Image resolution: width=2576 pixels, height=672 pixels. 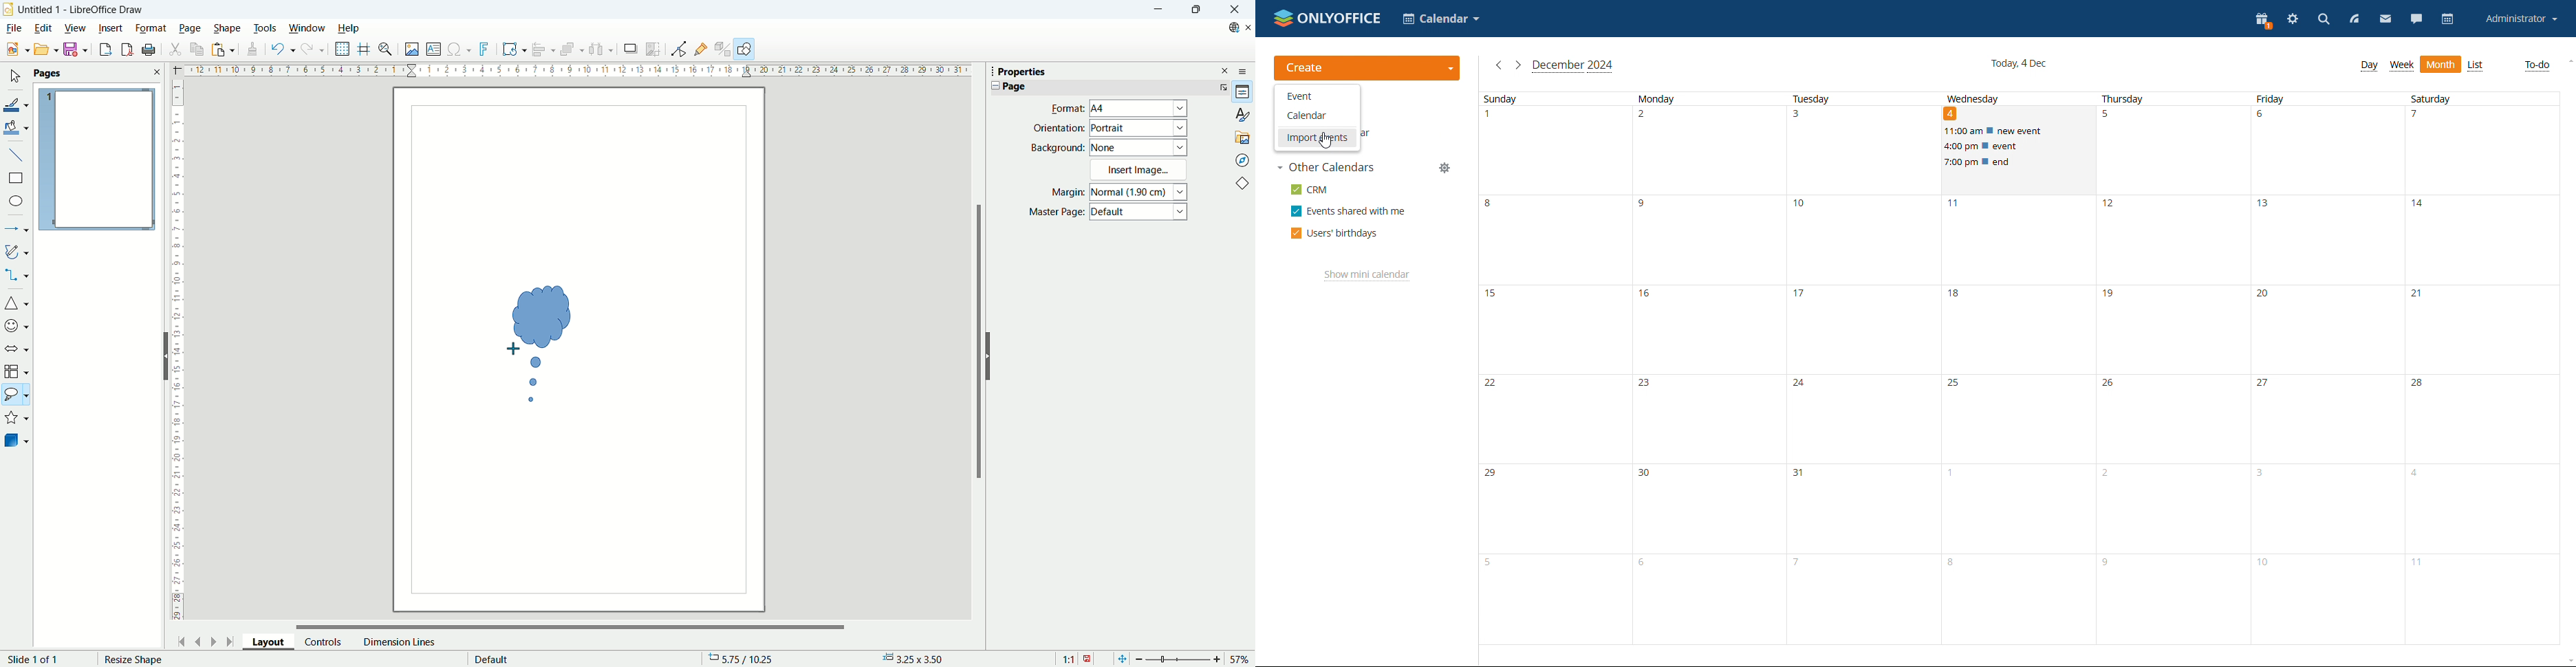 I want to click on Vetical ruler, so click(x=178, y=353).